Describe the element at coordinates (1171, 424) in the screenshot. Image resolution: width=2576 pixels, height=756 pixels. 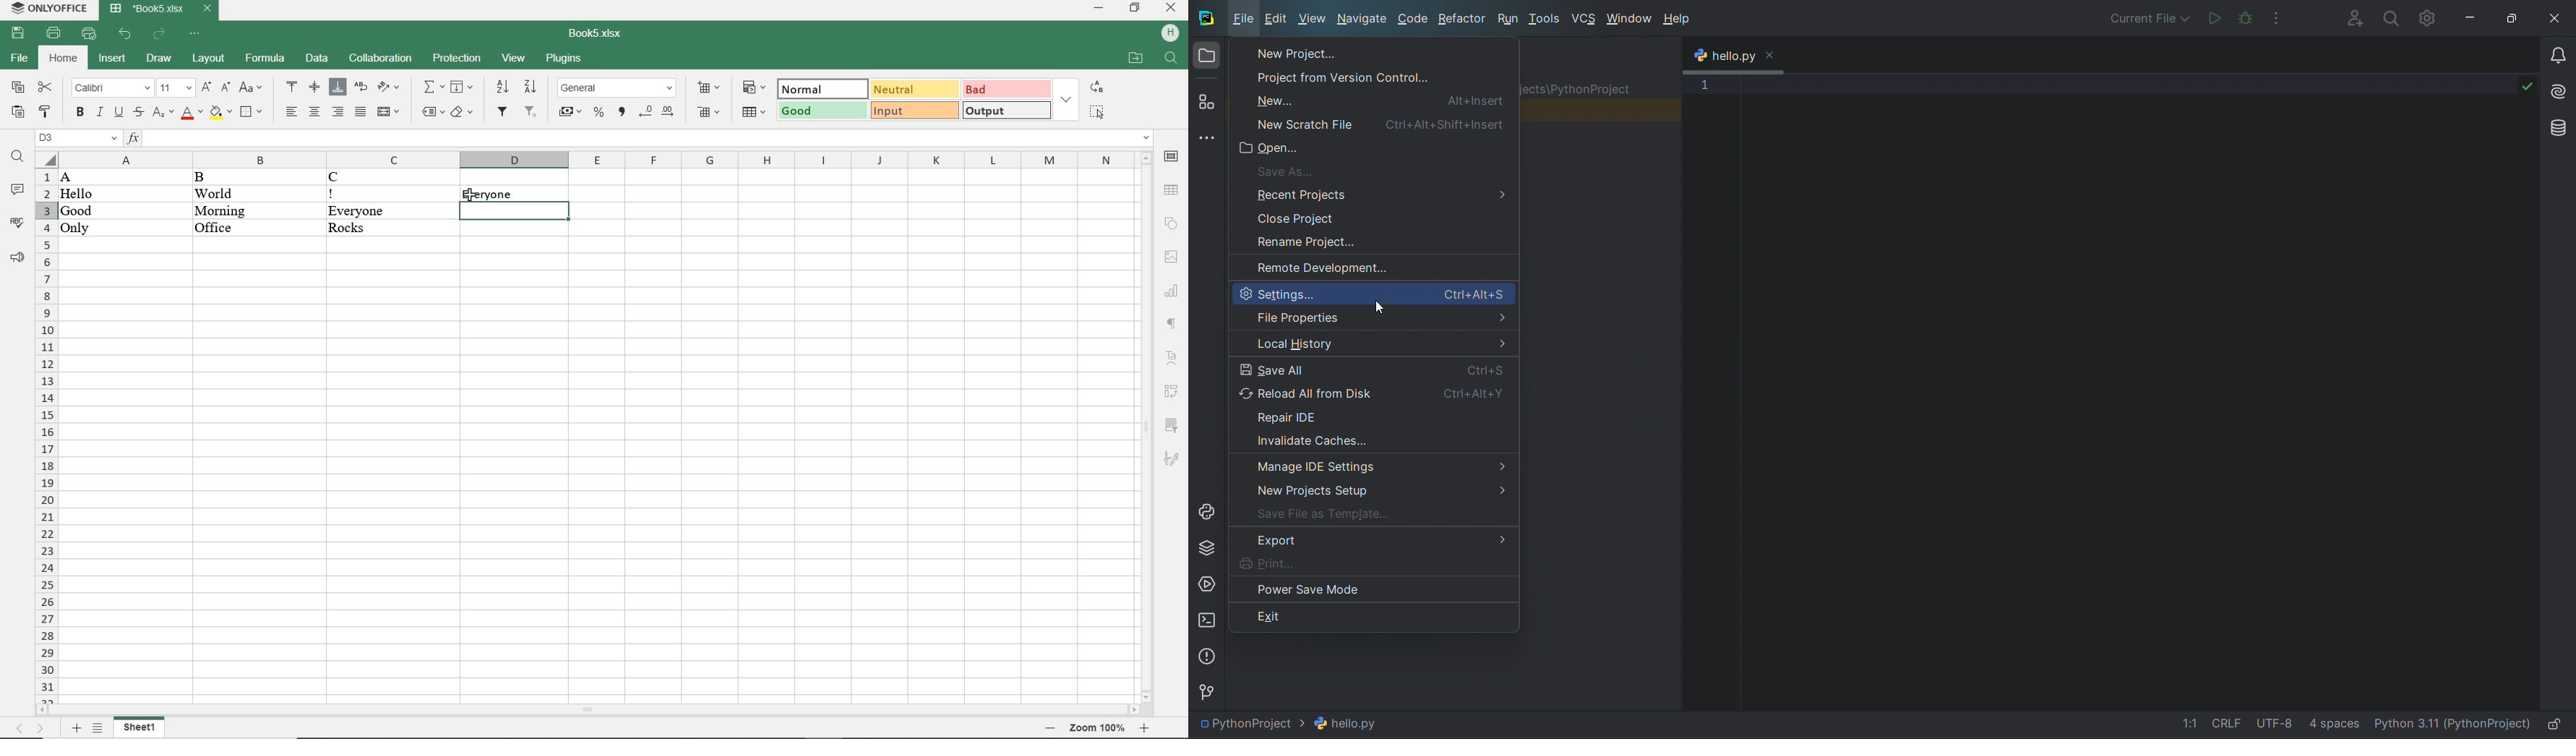
I see `slicer` at that location.